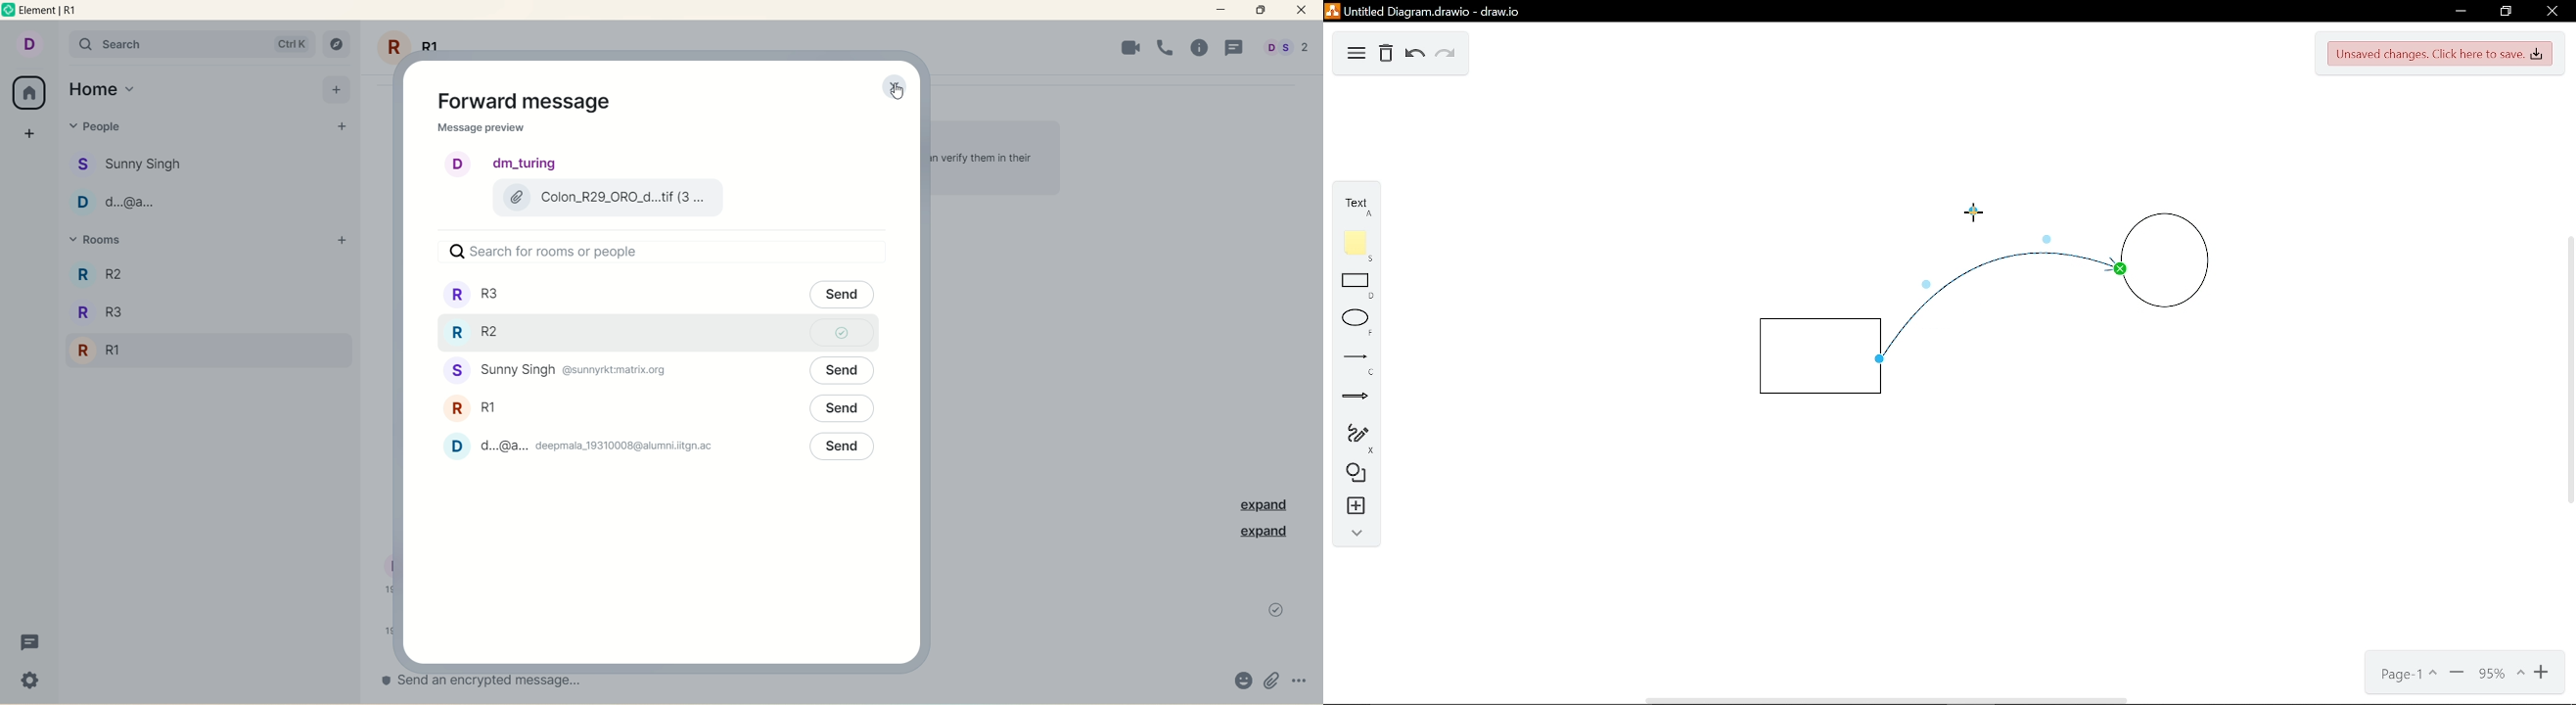 This screenshot has height=728, width=2576. What do you see at coordinates (843, 414) in the screenshot?
I see `send` at bounding box center [843, 414].